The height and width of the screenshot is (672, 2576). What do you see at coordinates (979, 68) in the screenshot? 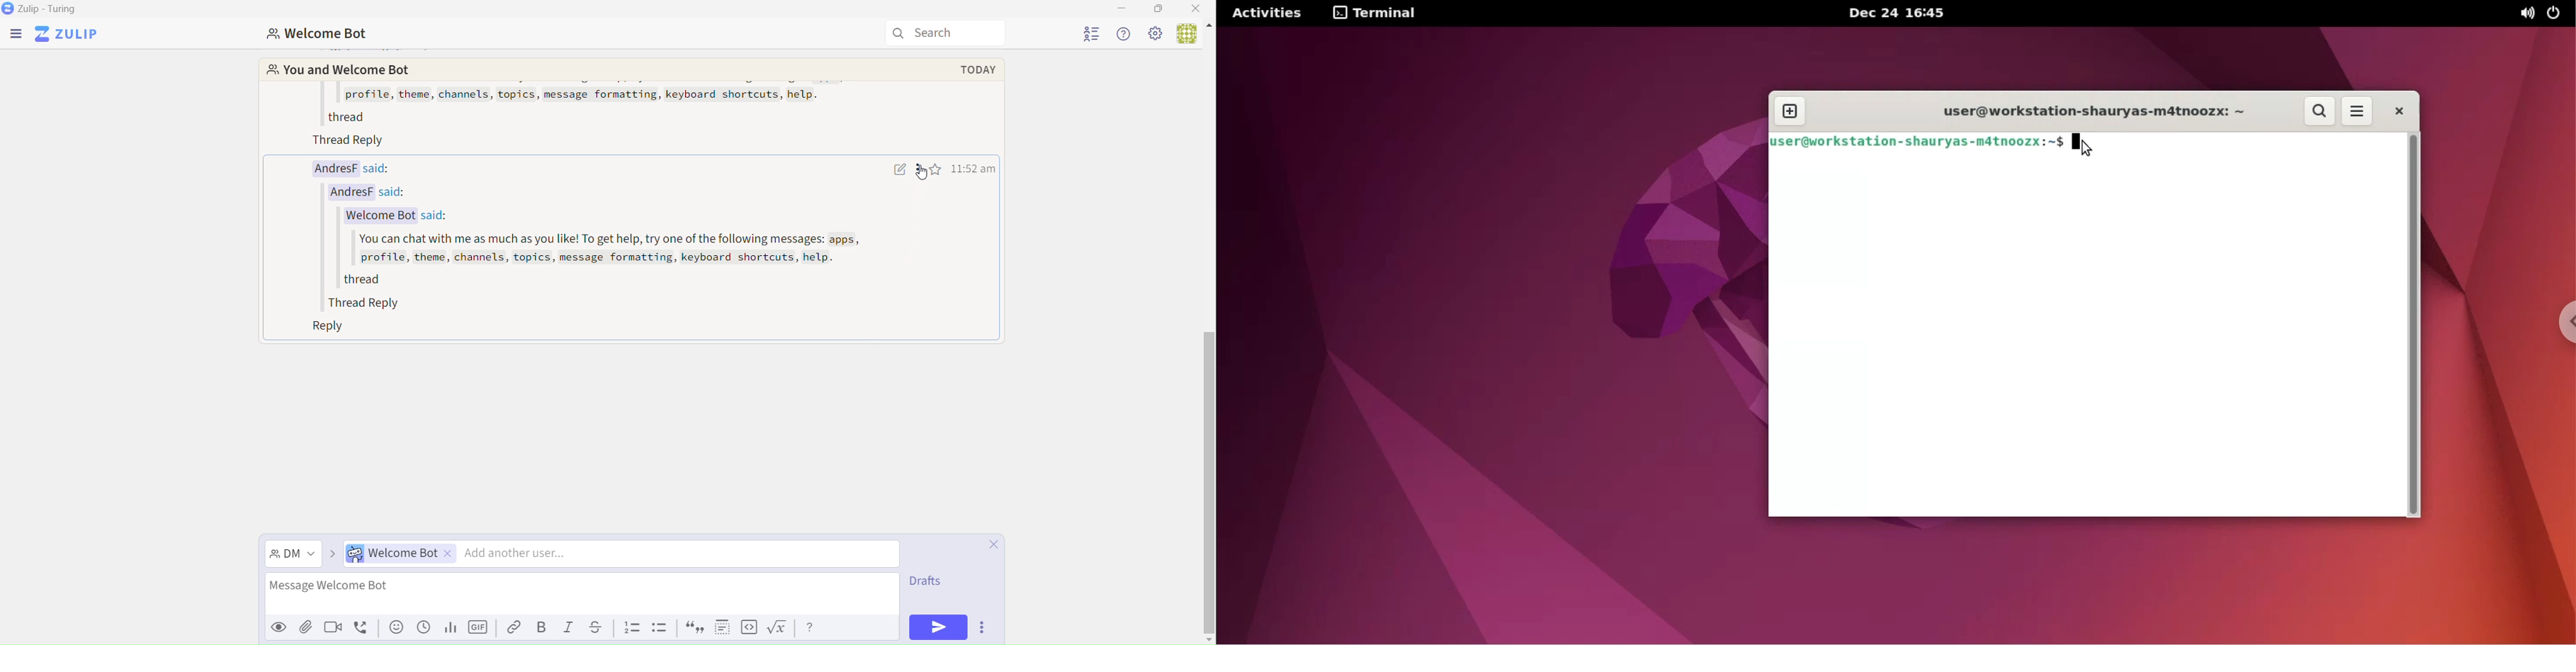
I see `today` at bounding box center [979, 68].